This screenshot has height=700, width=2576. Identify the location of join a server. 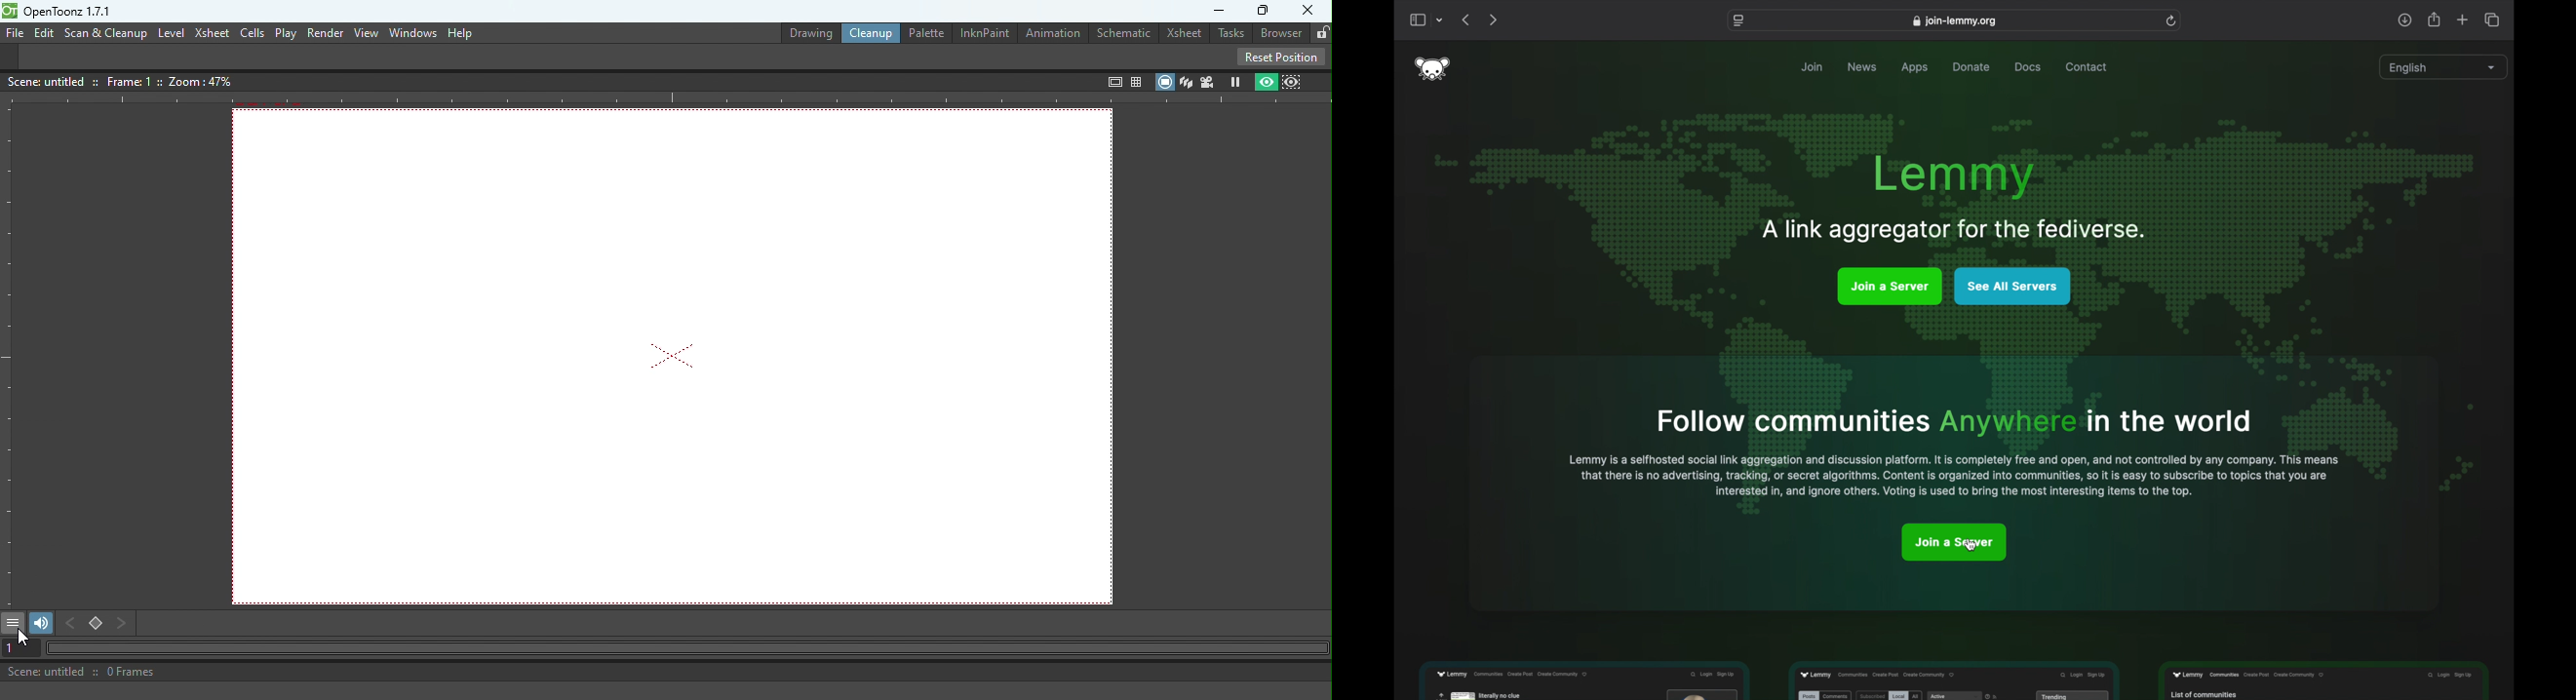
(1893, 287).